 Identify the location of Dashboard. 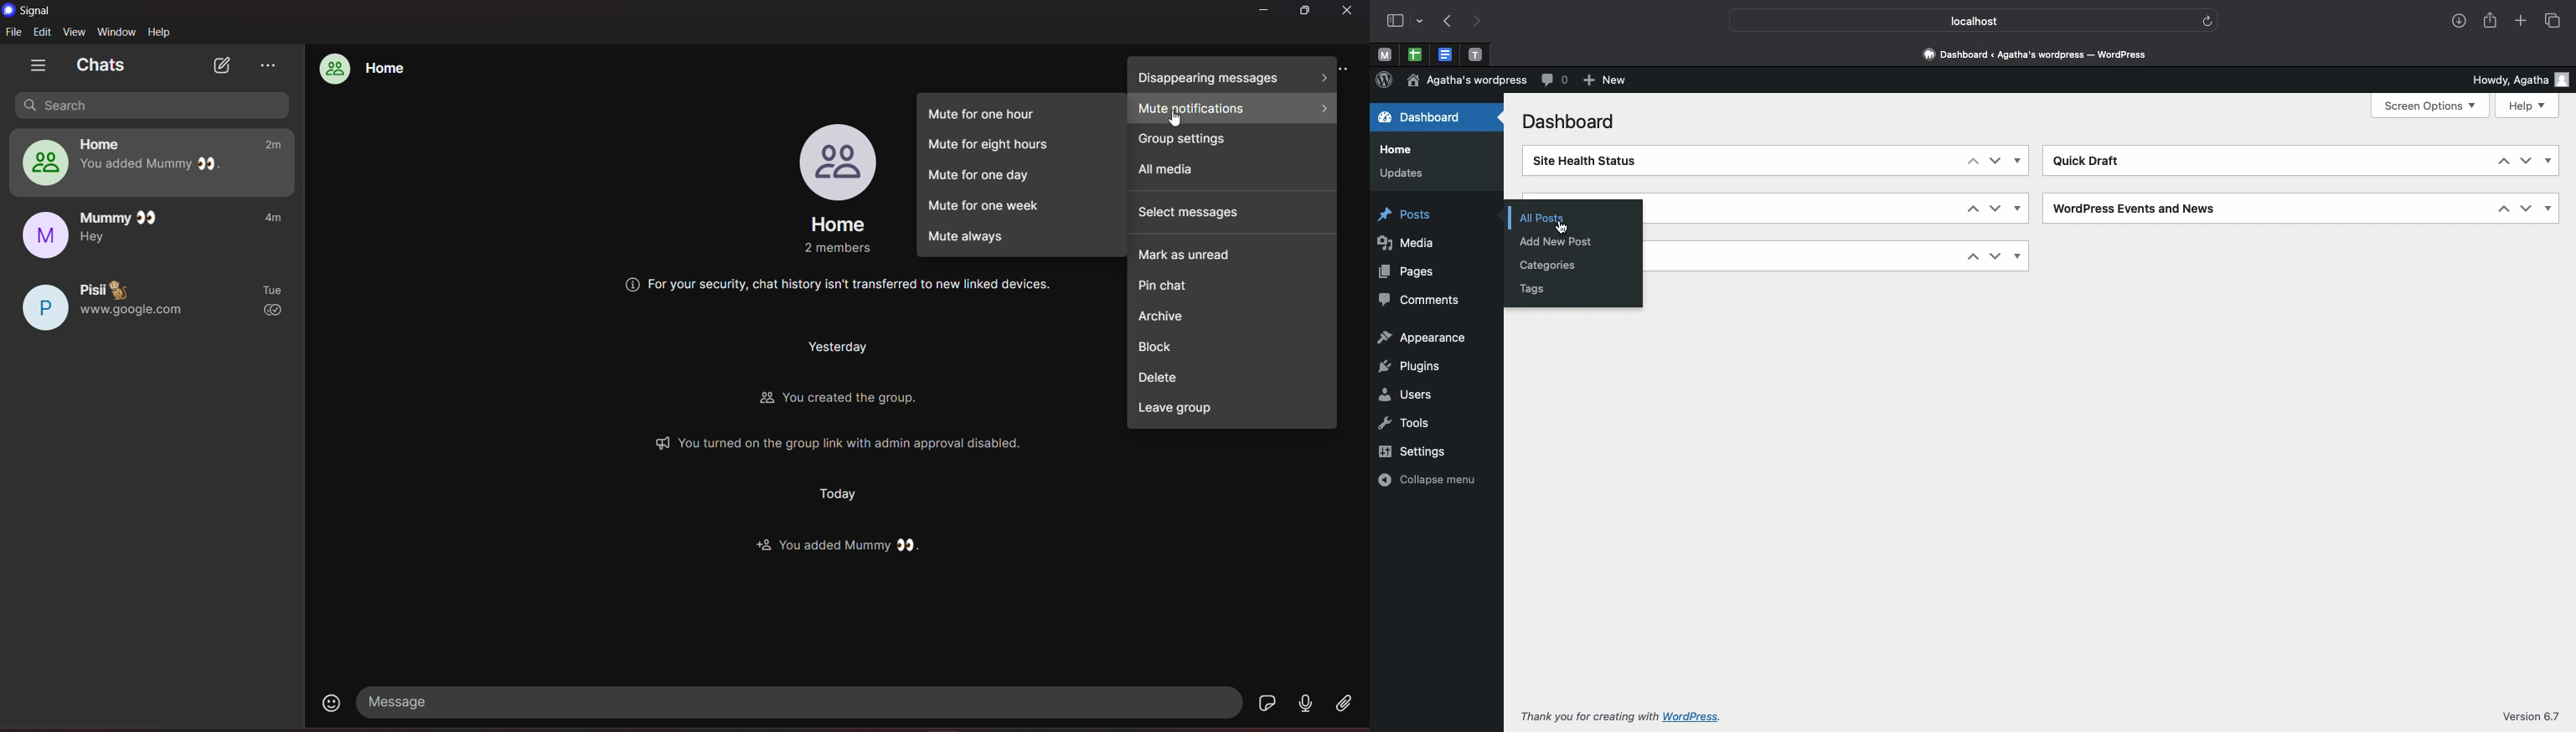
(1433, 119).